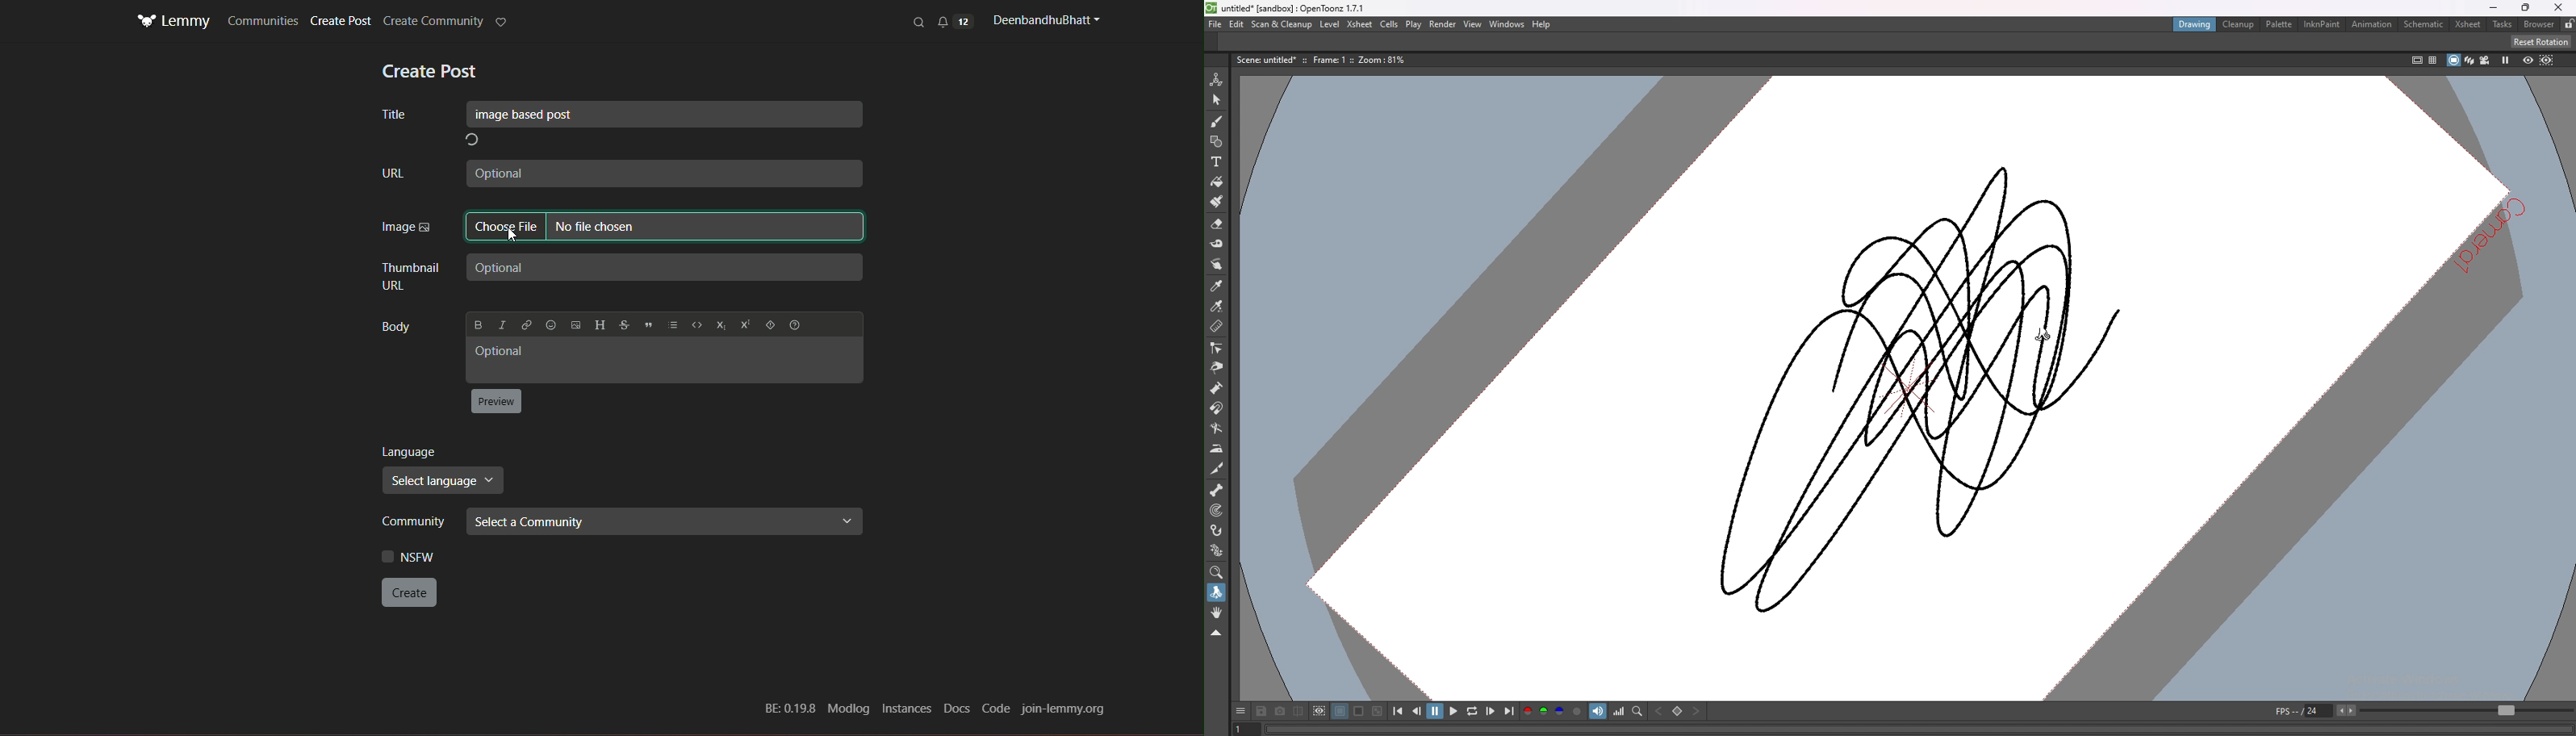  I want to click on control point editor, so click(1216, 348).